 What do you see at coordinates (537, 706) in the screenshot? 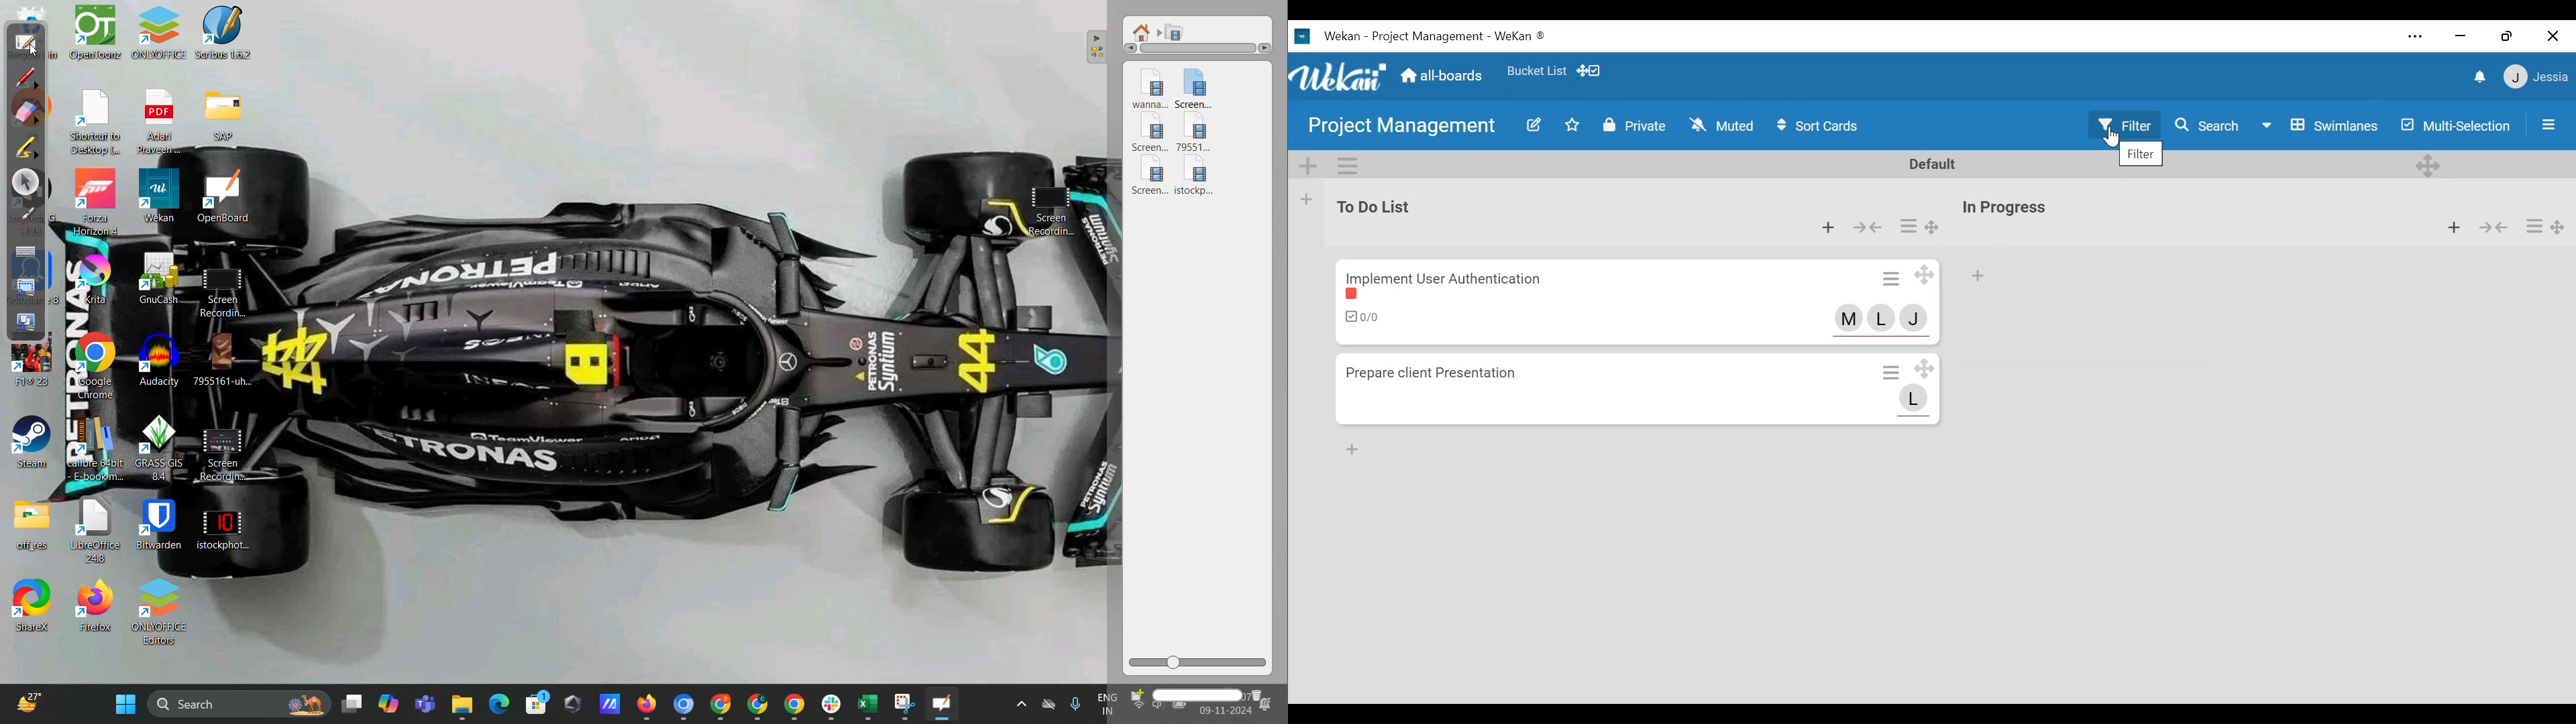
I see `microsoft store` at bounding box center [537, 706].